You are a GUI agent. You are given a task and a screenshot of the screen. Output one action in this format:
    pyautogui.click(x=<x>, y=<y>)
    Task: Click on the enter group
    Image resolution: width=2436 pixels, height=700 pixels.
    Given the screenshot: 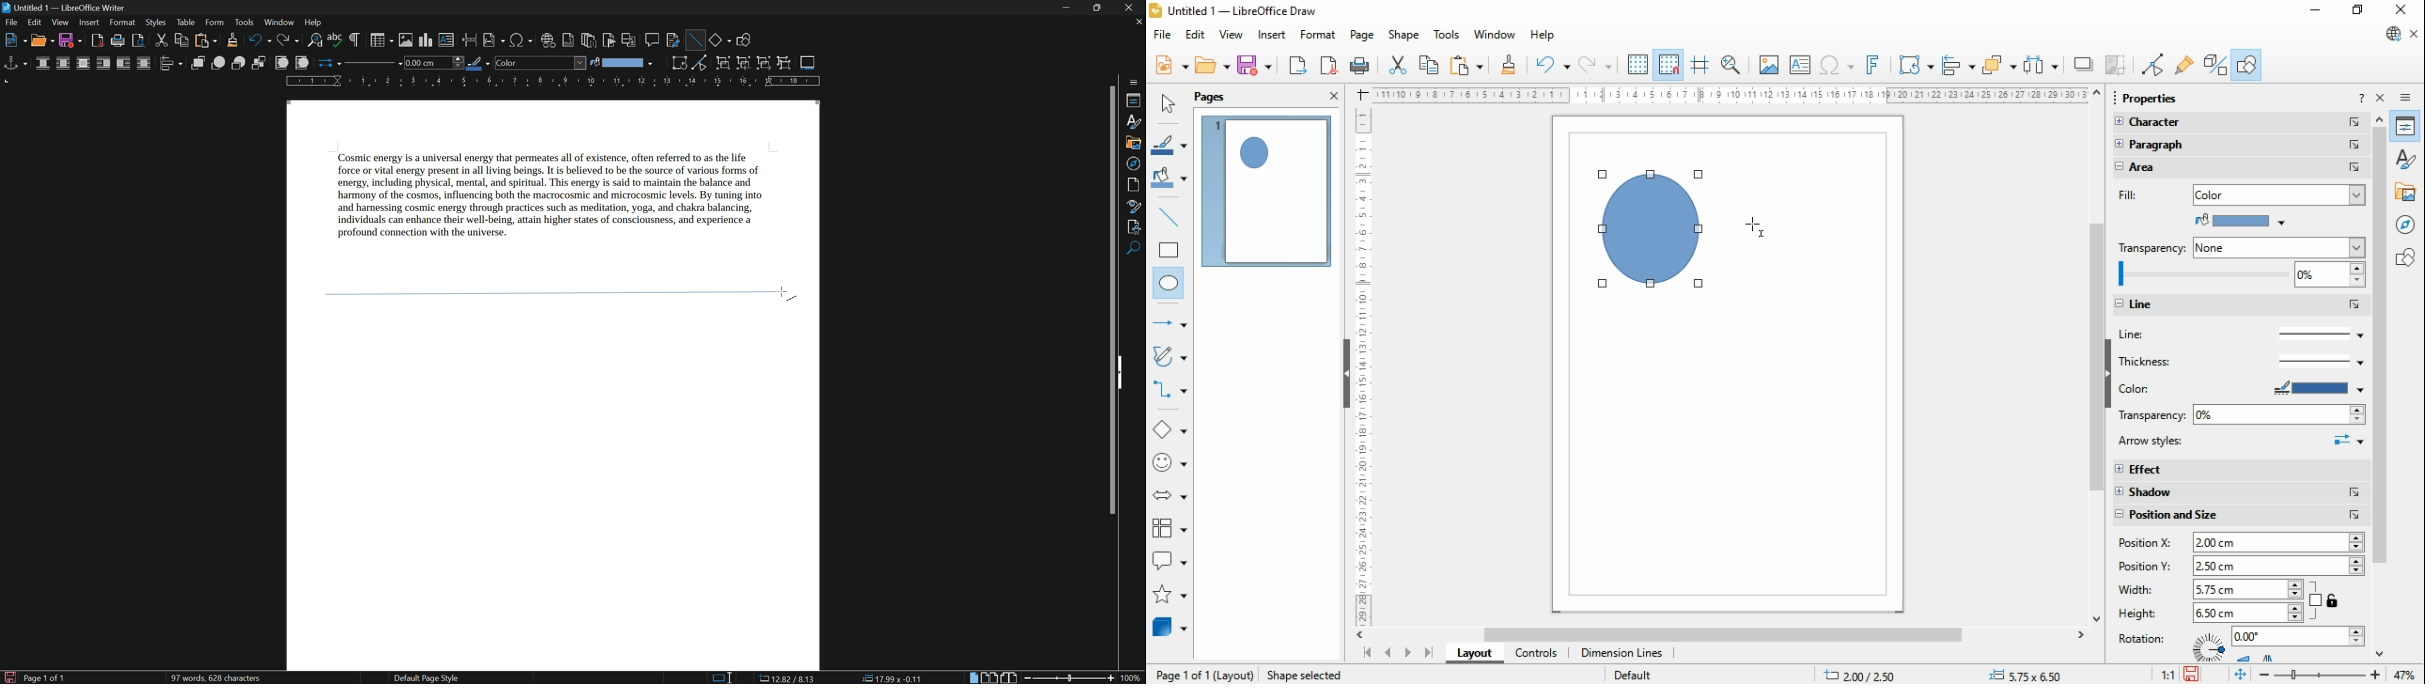 What is the action you would take?
    pyautogui.click(x=744, y=63)
    